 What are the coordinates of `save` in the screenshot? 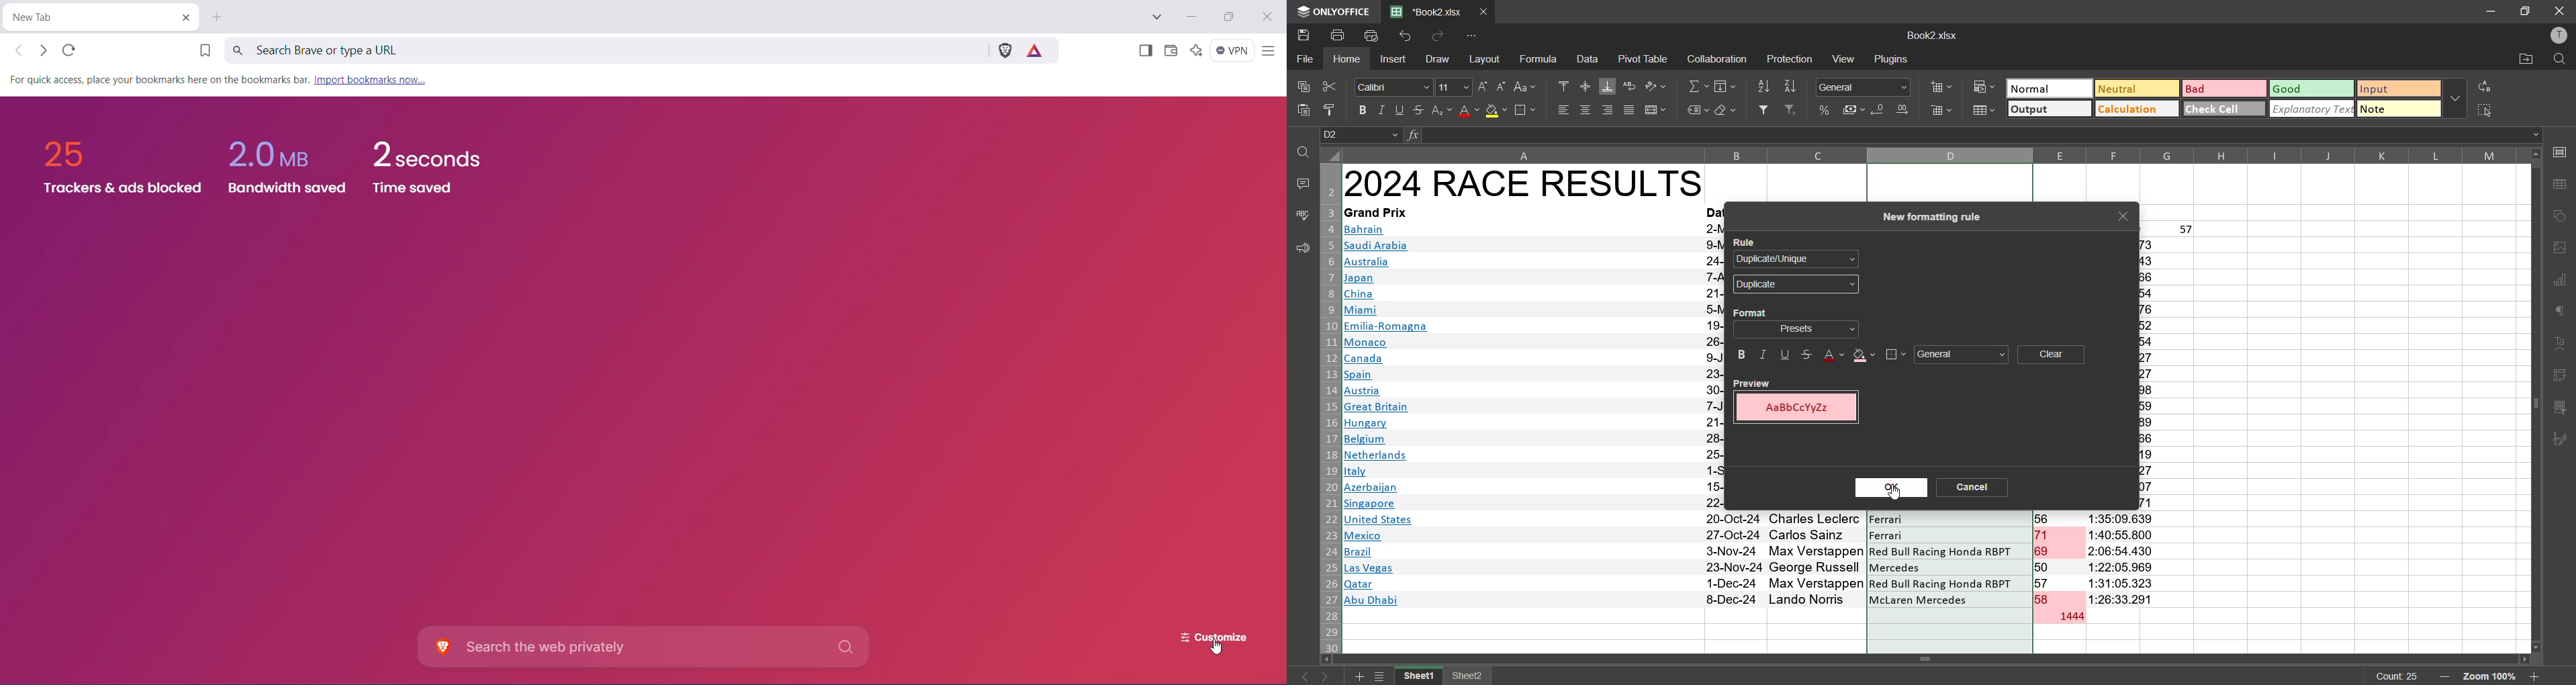 It's located at (1303, 34).